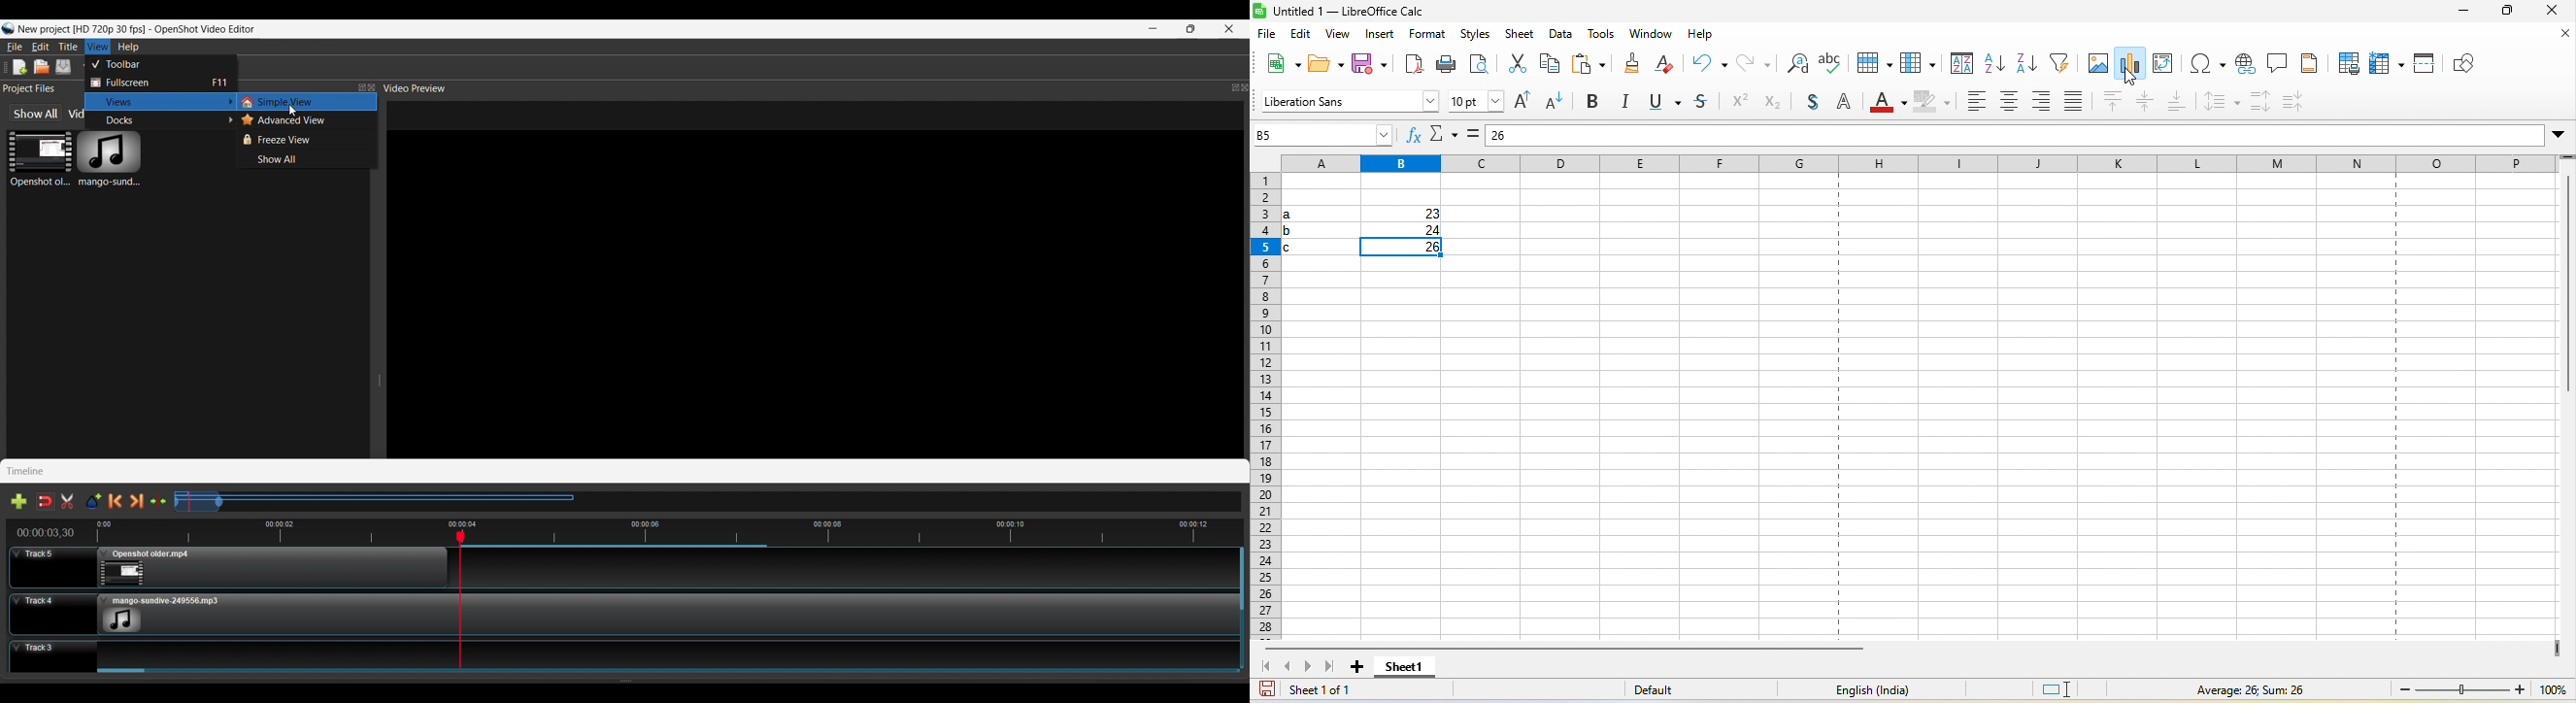 This screenshot has height=728, width=2576. I want to click on function wizard, so click(1408, 138).